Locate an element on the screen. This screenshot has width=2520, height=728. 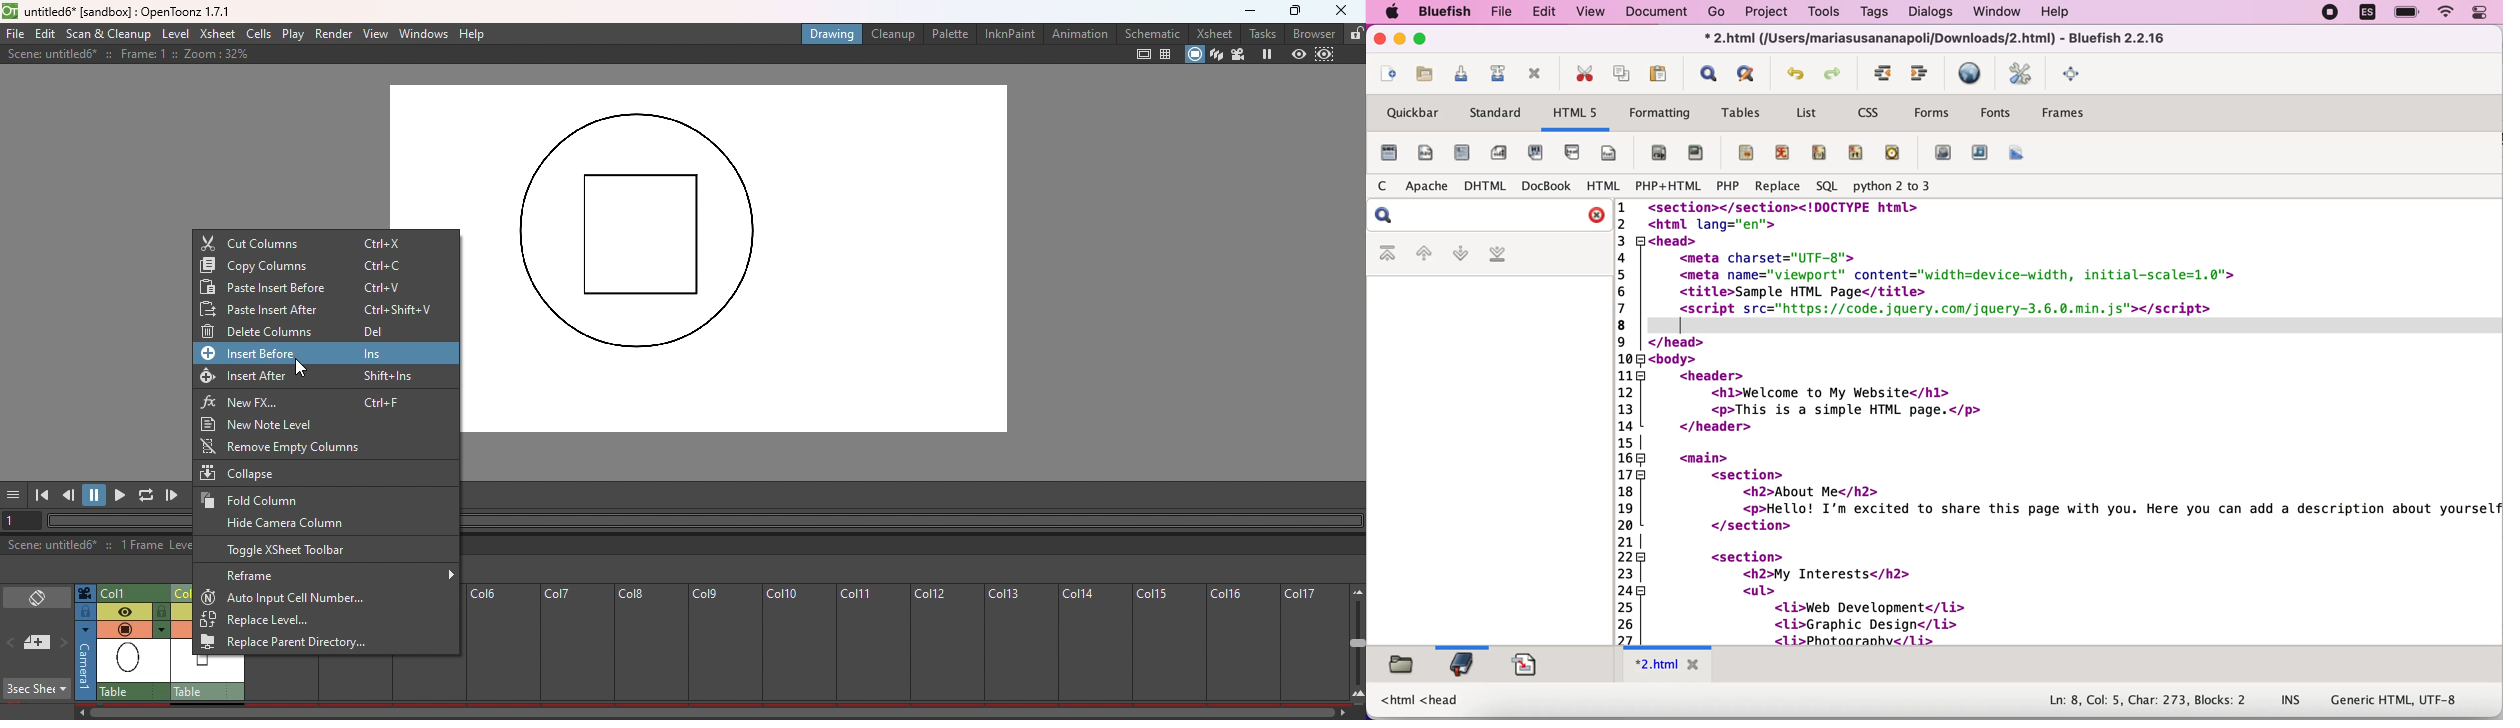
undo is located at coordinates (1798, 74).